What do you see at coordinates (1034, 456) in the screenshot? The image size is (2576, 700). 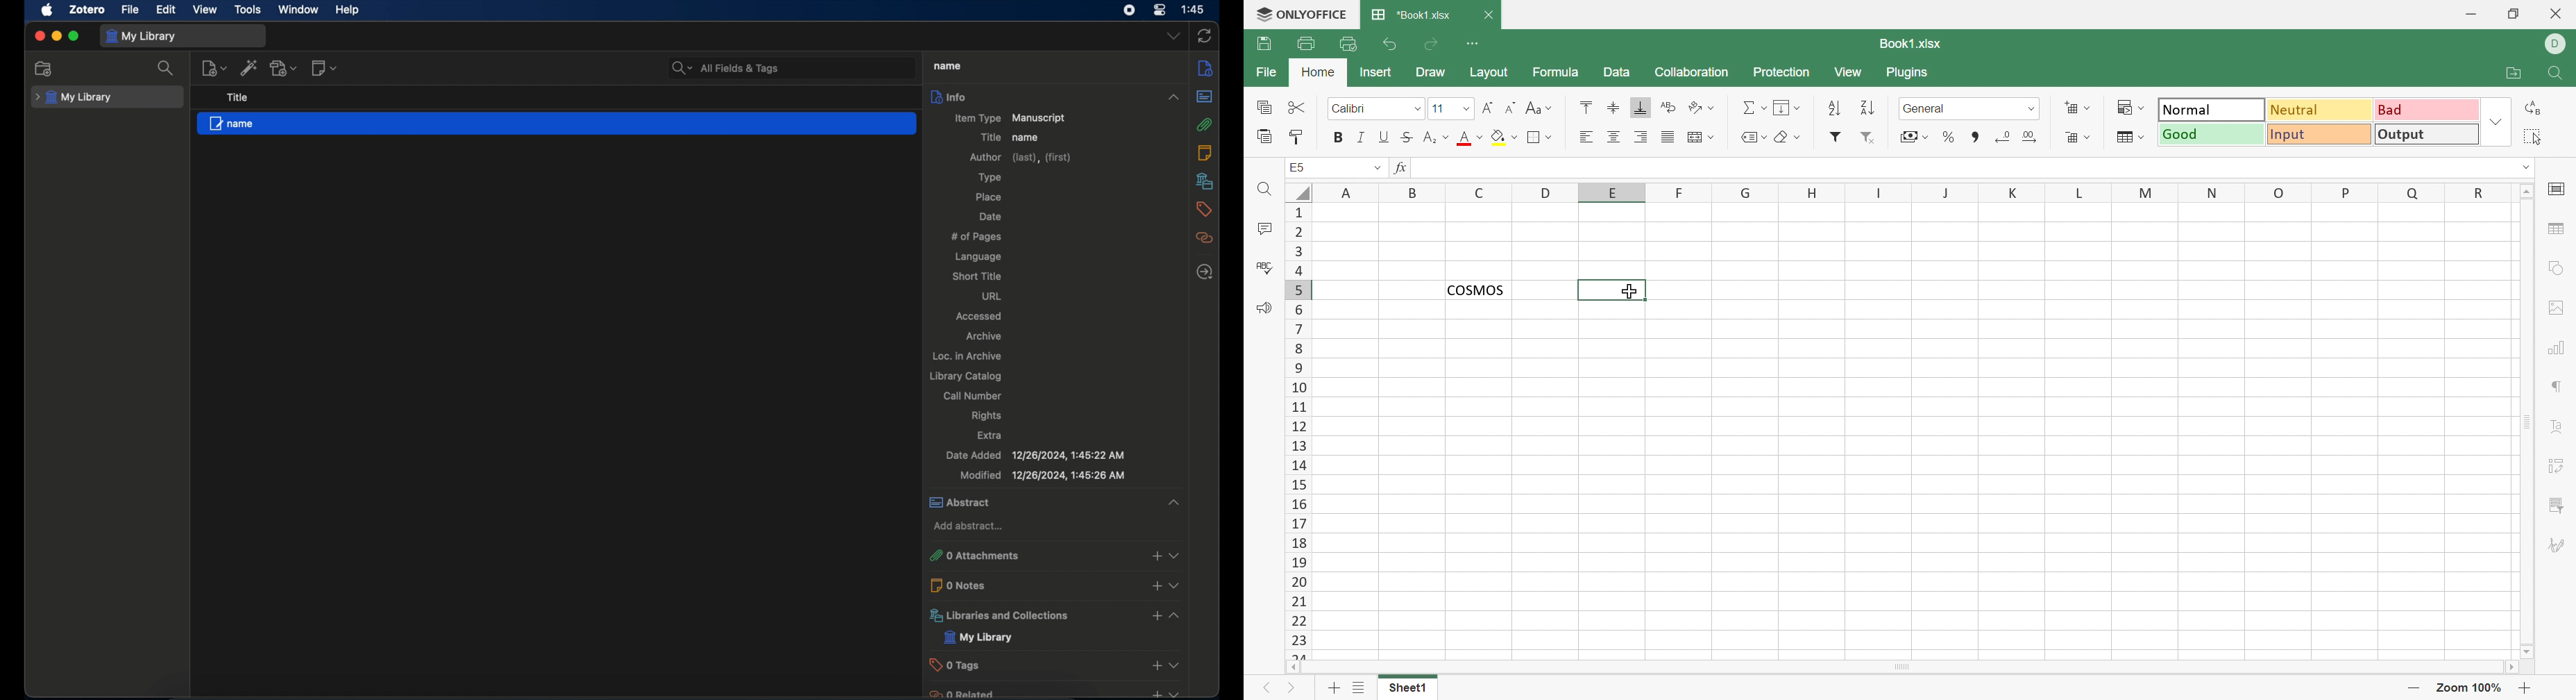 I see `date added 12/26/2024, 1:45:22 AM` at bounding box center [1034, 456].